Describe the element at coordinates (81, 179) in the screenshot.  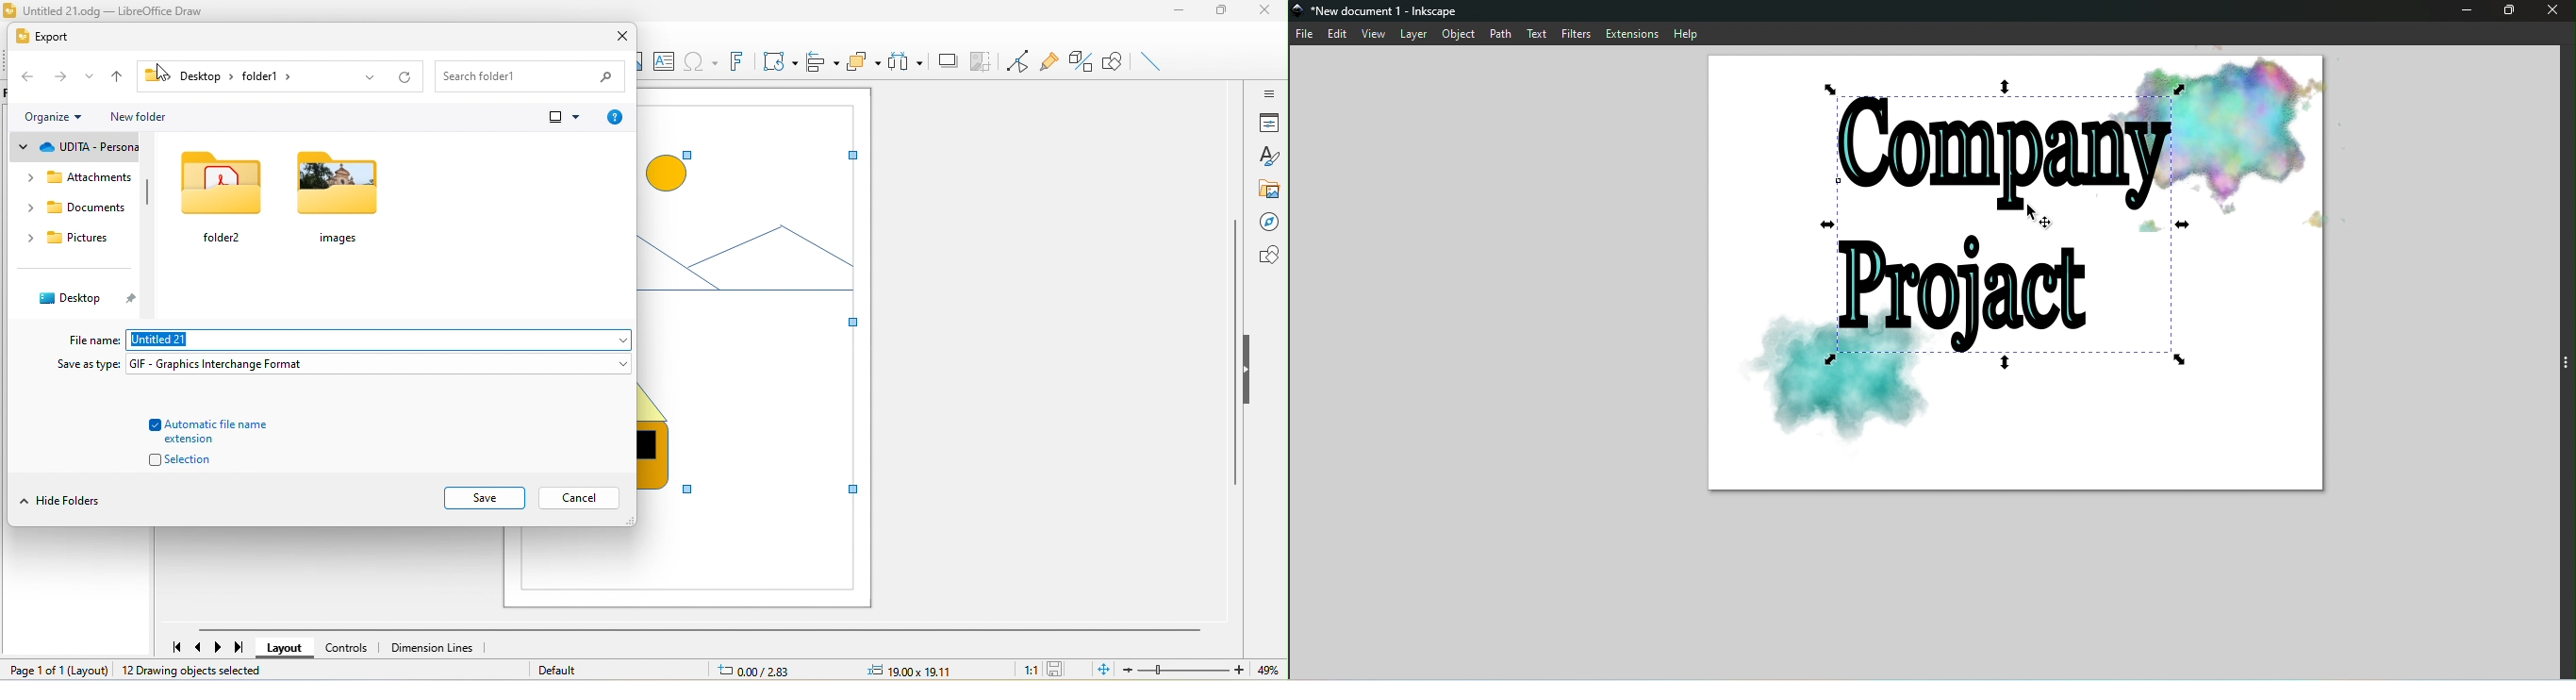
I see ` Attachments` at that location.